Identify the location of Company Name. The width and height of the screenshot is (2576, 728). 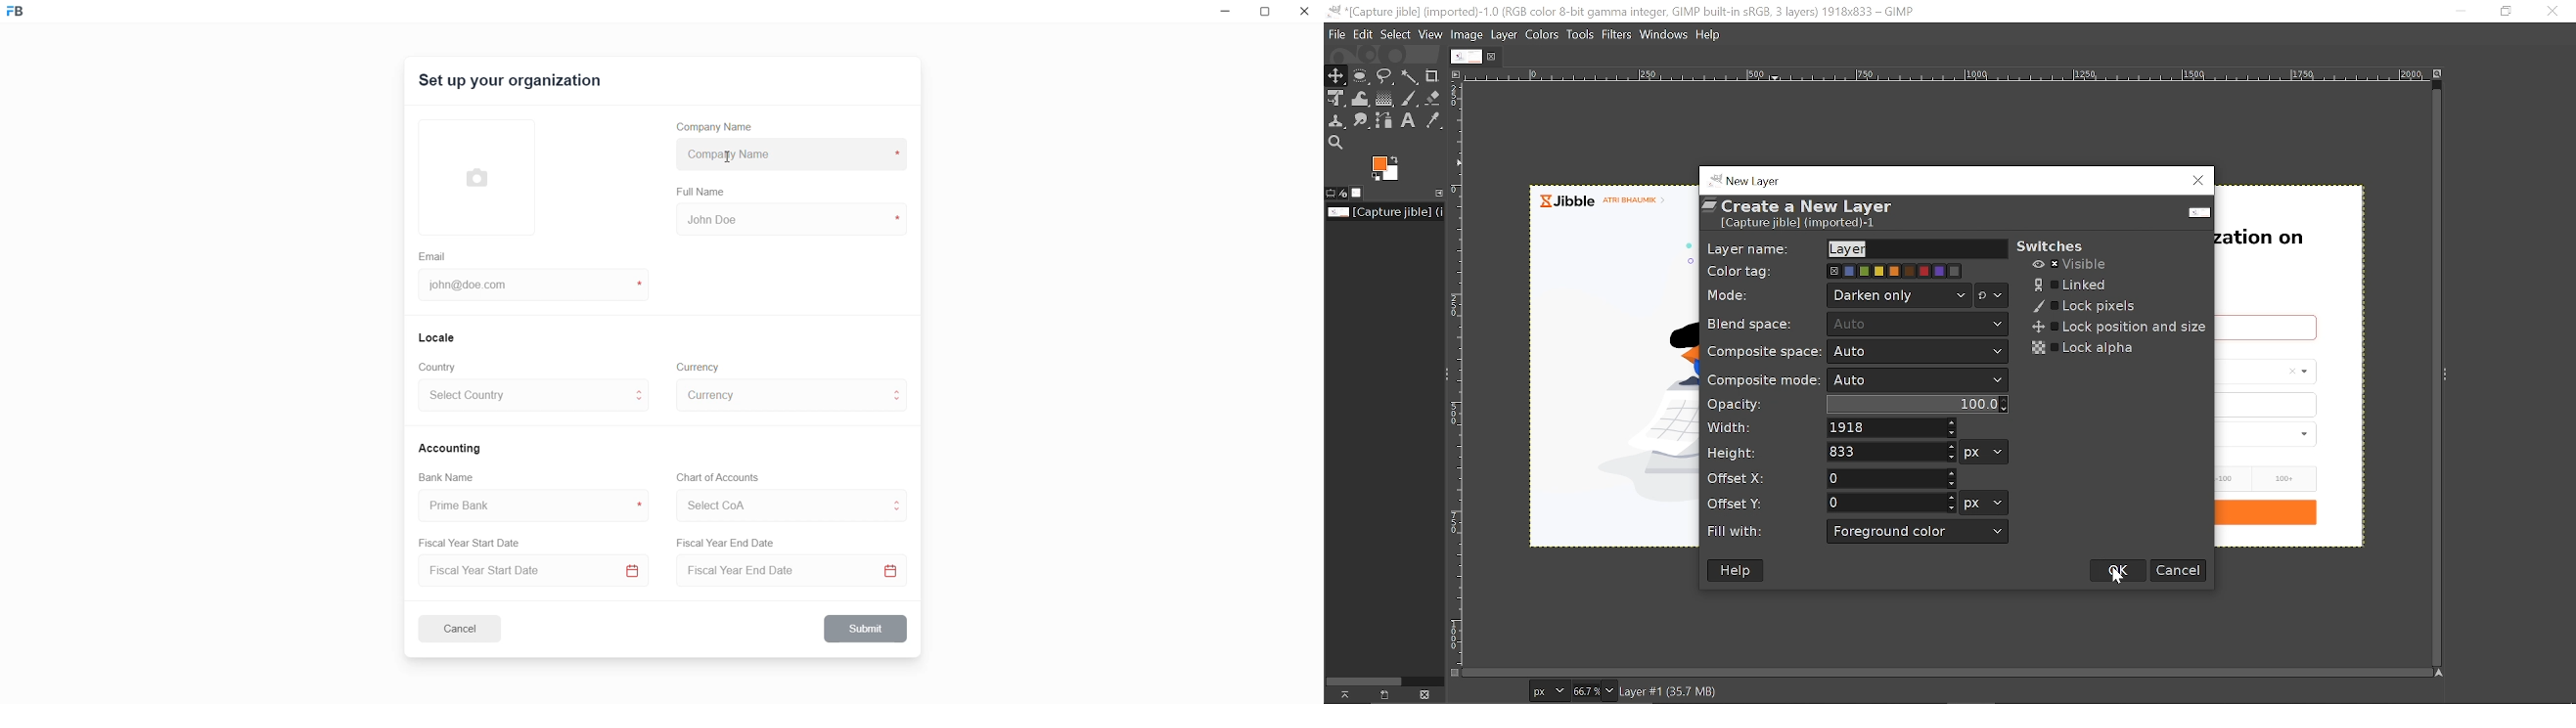
(720, 129).